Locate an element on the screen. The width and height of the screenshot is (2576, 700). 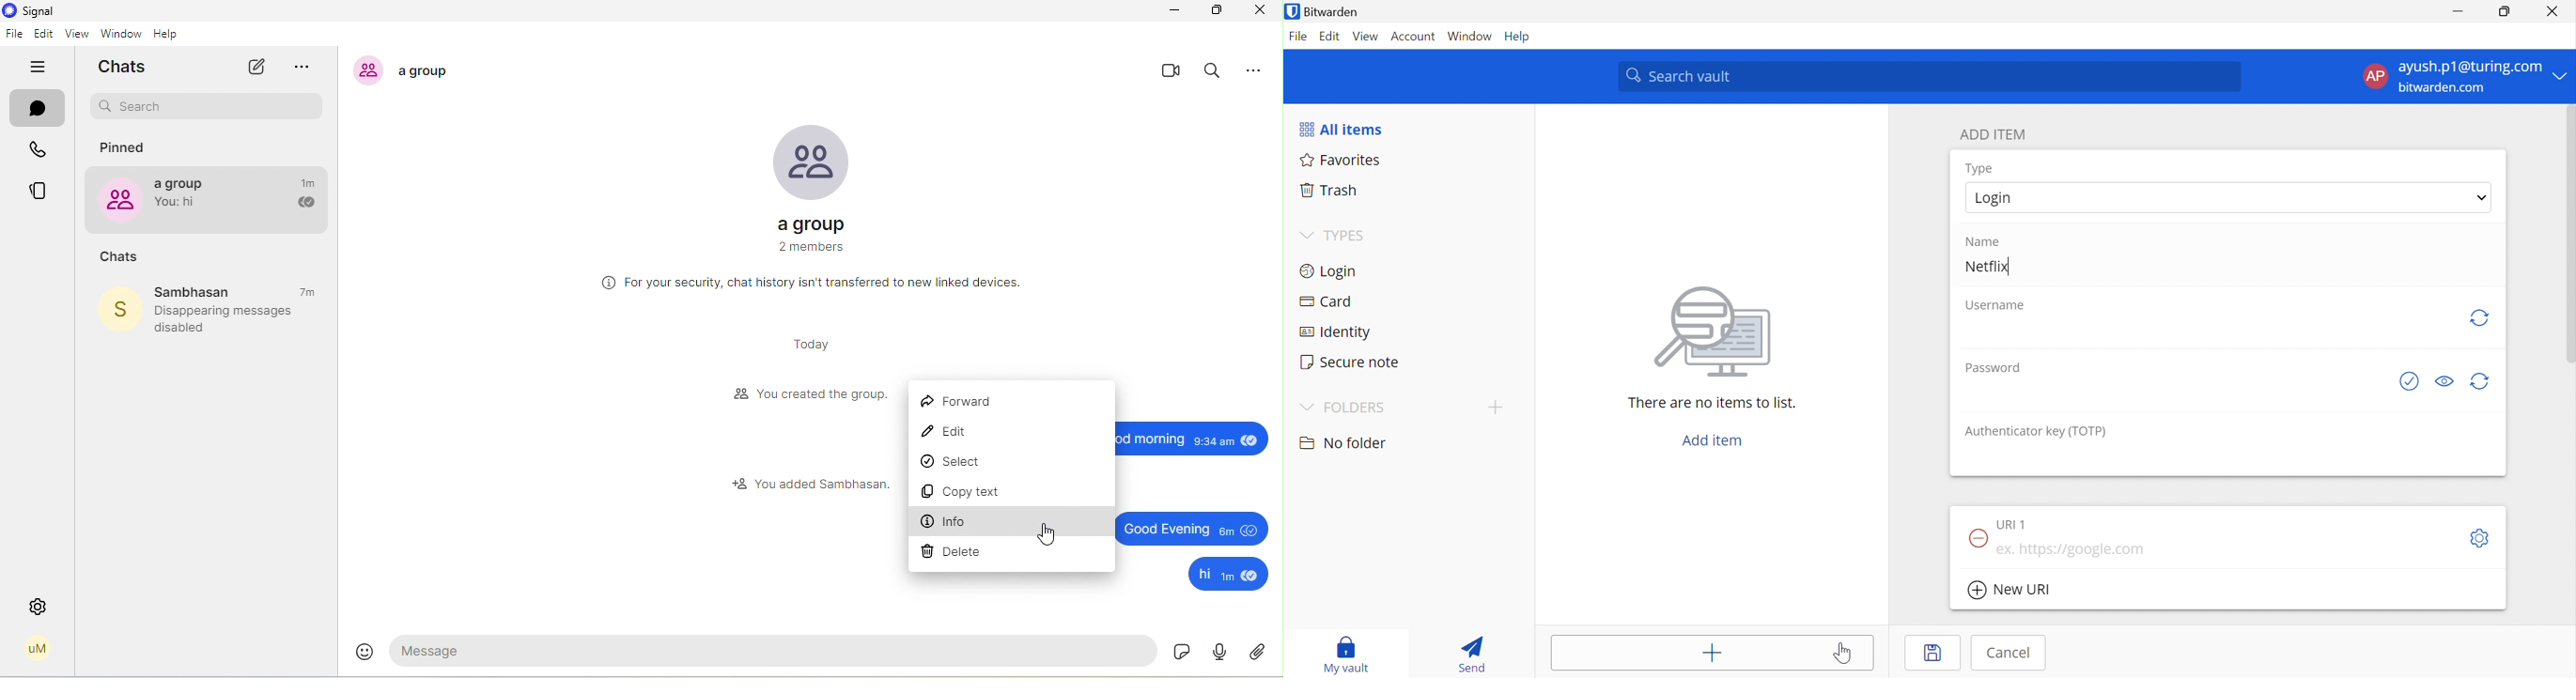
Favorites is located at coordinates (1341, 160).